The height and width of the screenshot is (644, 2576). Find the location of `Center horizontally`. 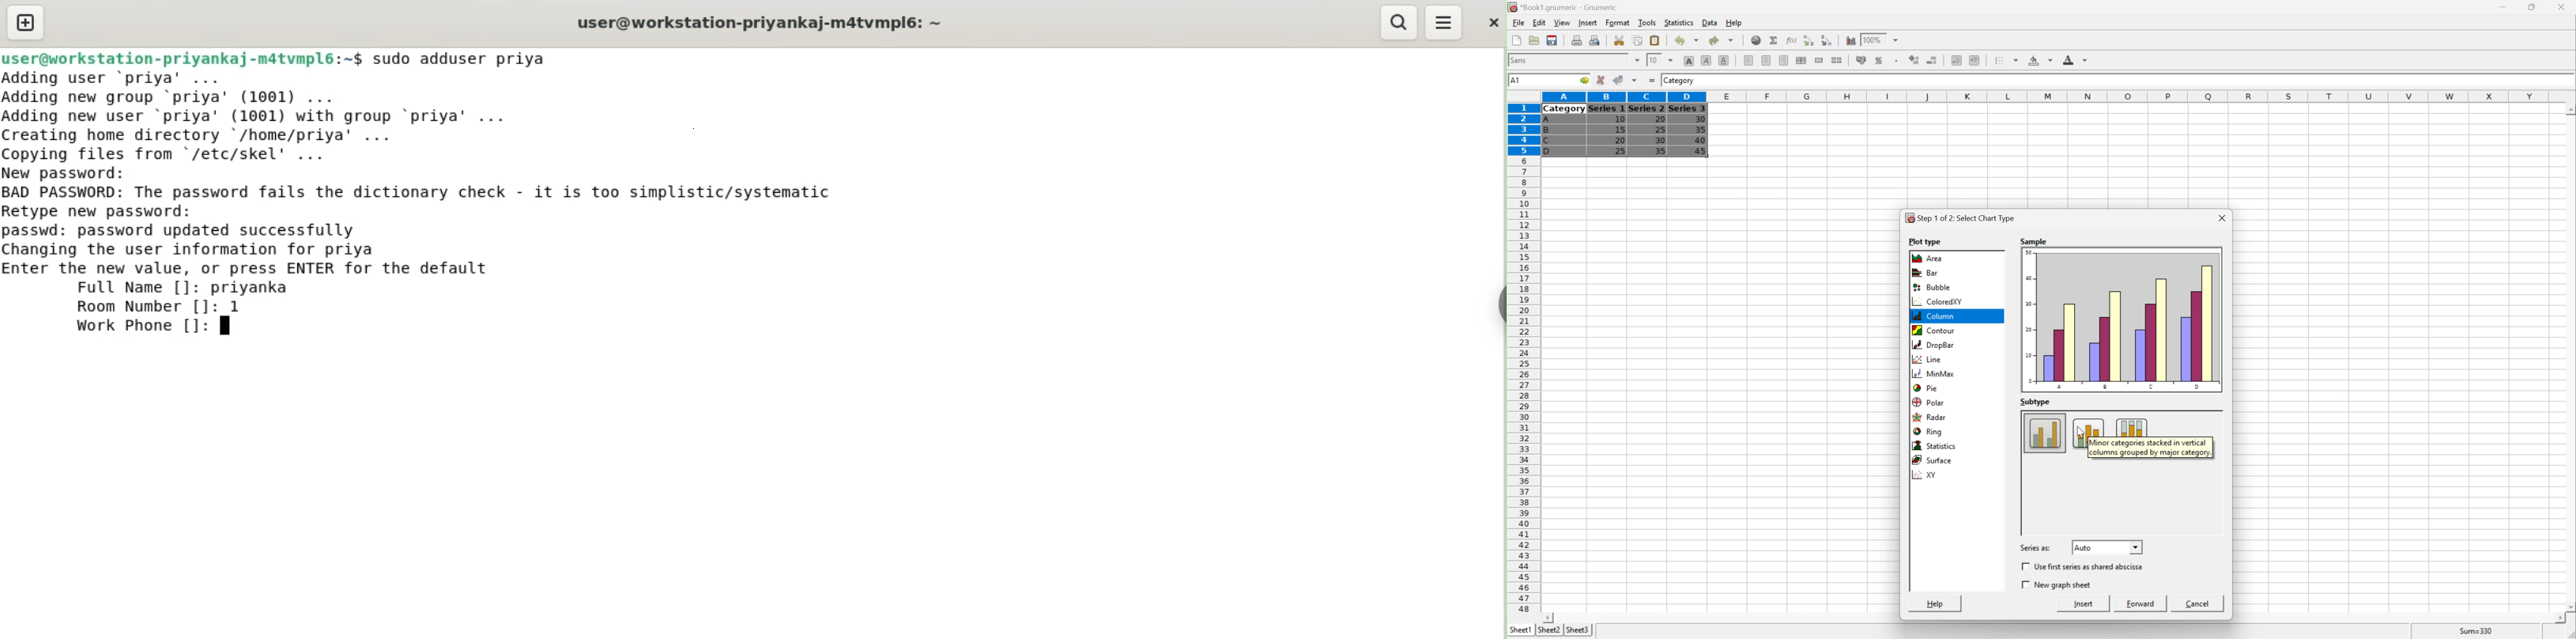

Center horizontally is located at coordinates (1767, 59).